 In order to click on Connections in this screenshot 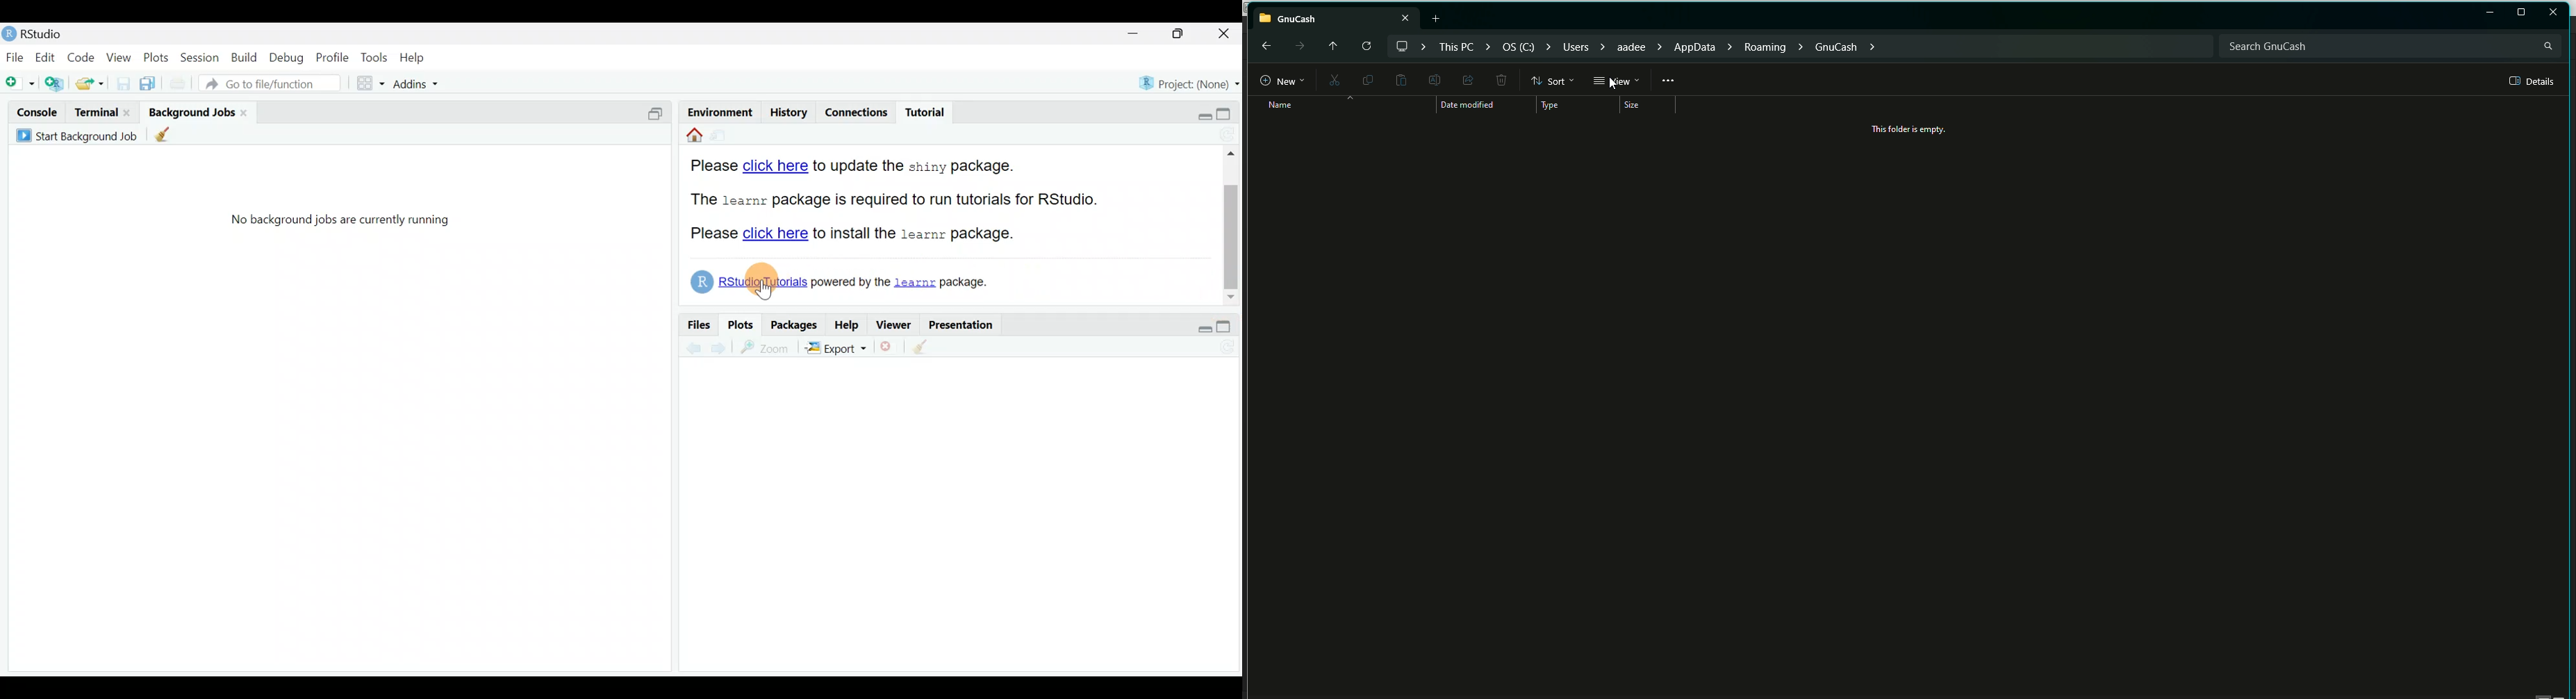, I will do `click(861, 111)`.